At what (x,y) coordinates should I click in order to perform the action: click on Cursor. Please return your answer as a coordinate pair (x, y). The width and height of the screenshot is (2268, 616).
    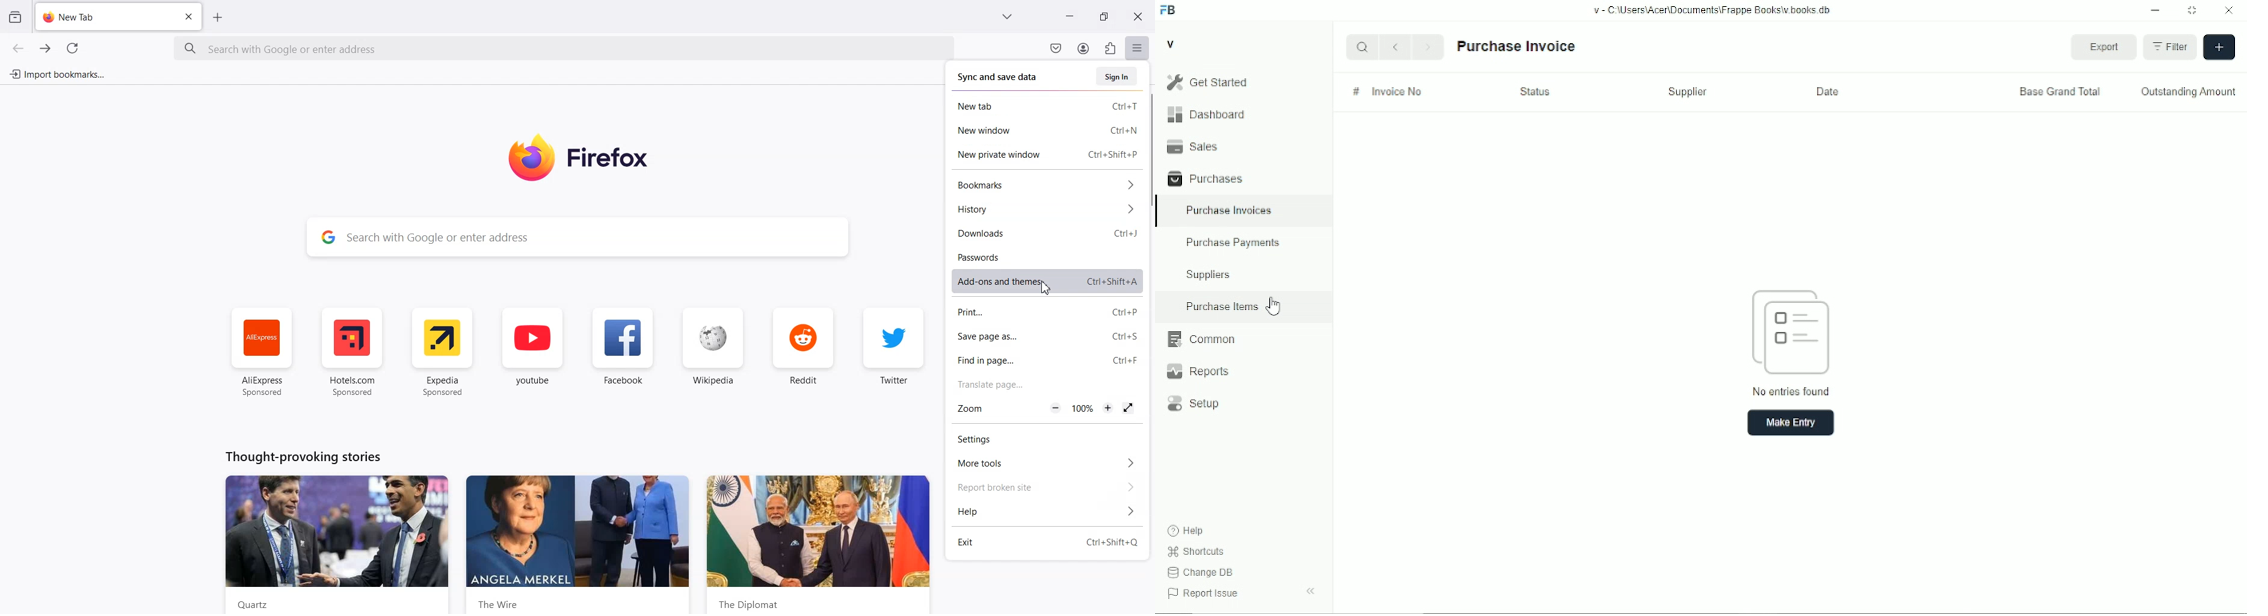
    Looking at the image, I should click on (1046, 287).